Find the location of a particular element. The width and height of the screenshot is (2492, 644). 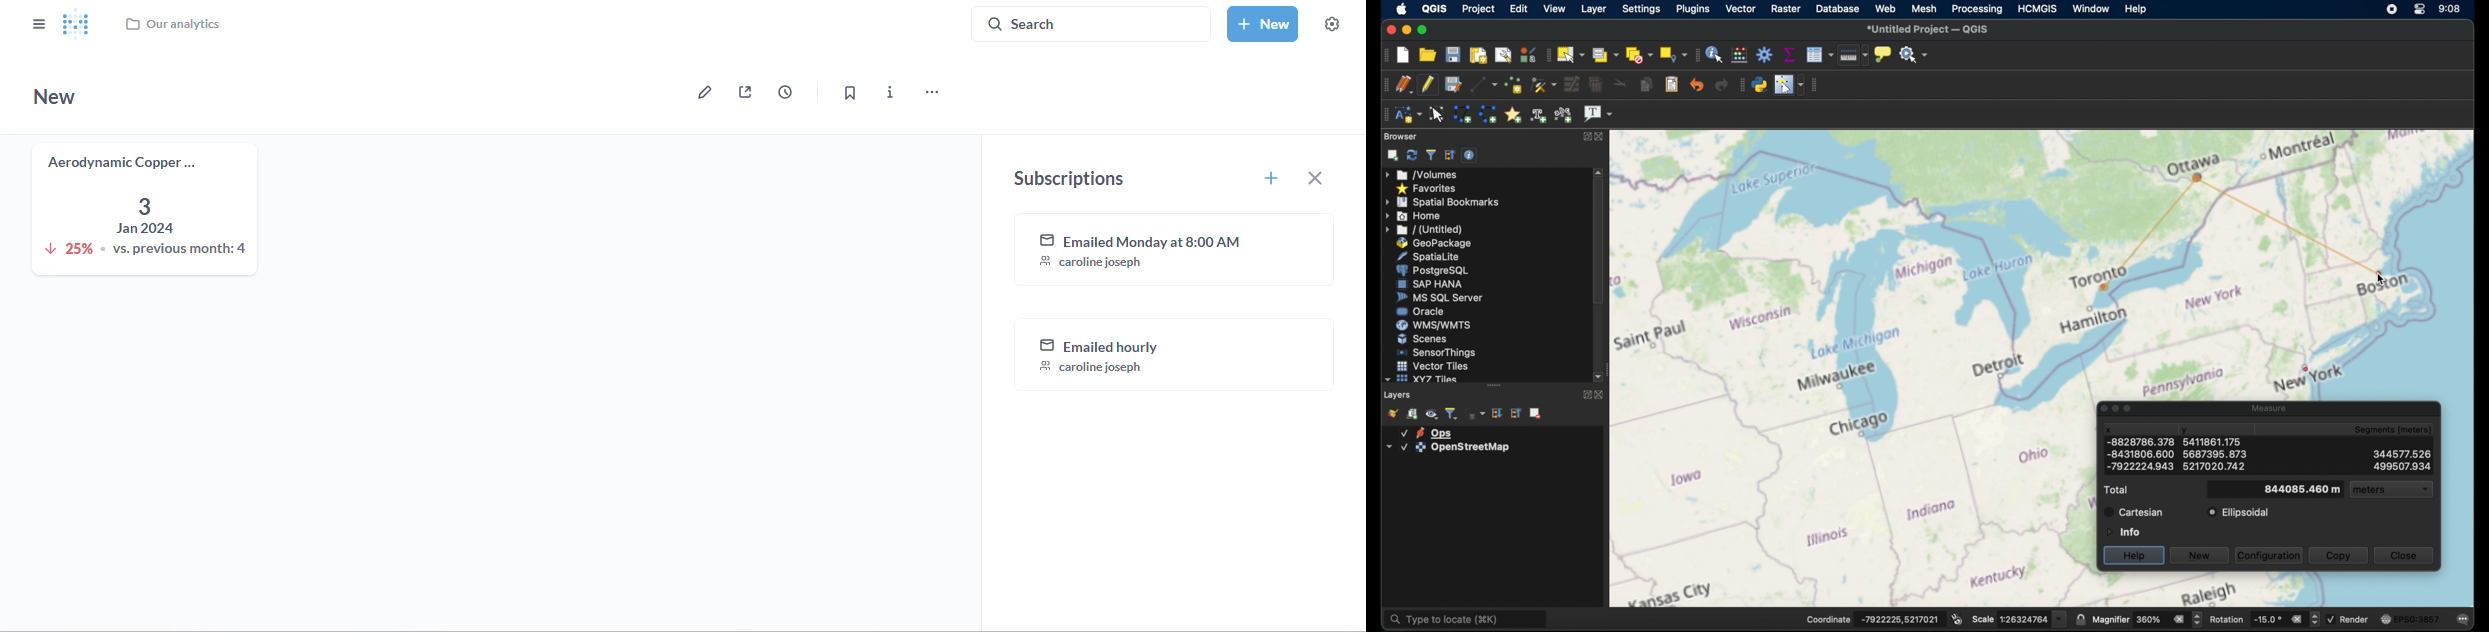

paste features is located at coordinates (1672, 85).